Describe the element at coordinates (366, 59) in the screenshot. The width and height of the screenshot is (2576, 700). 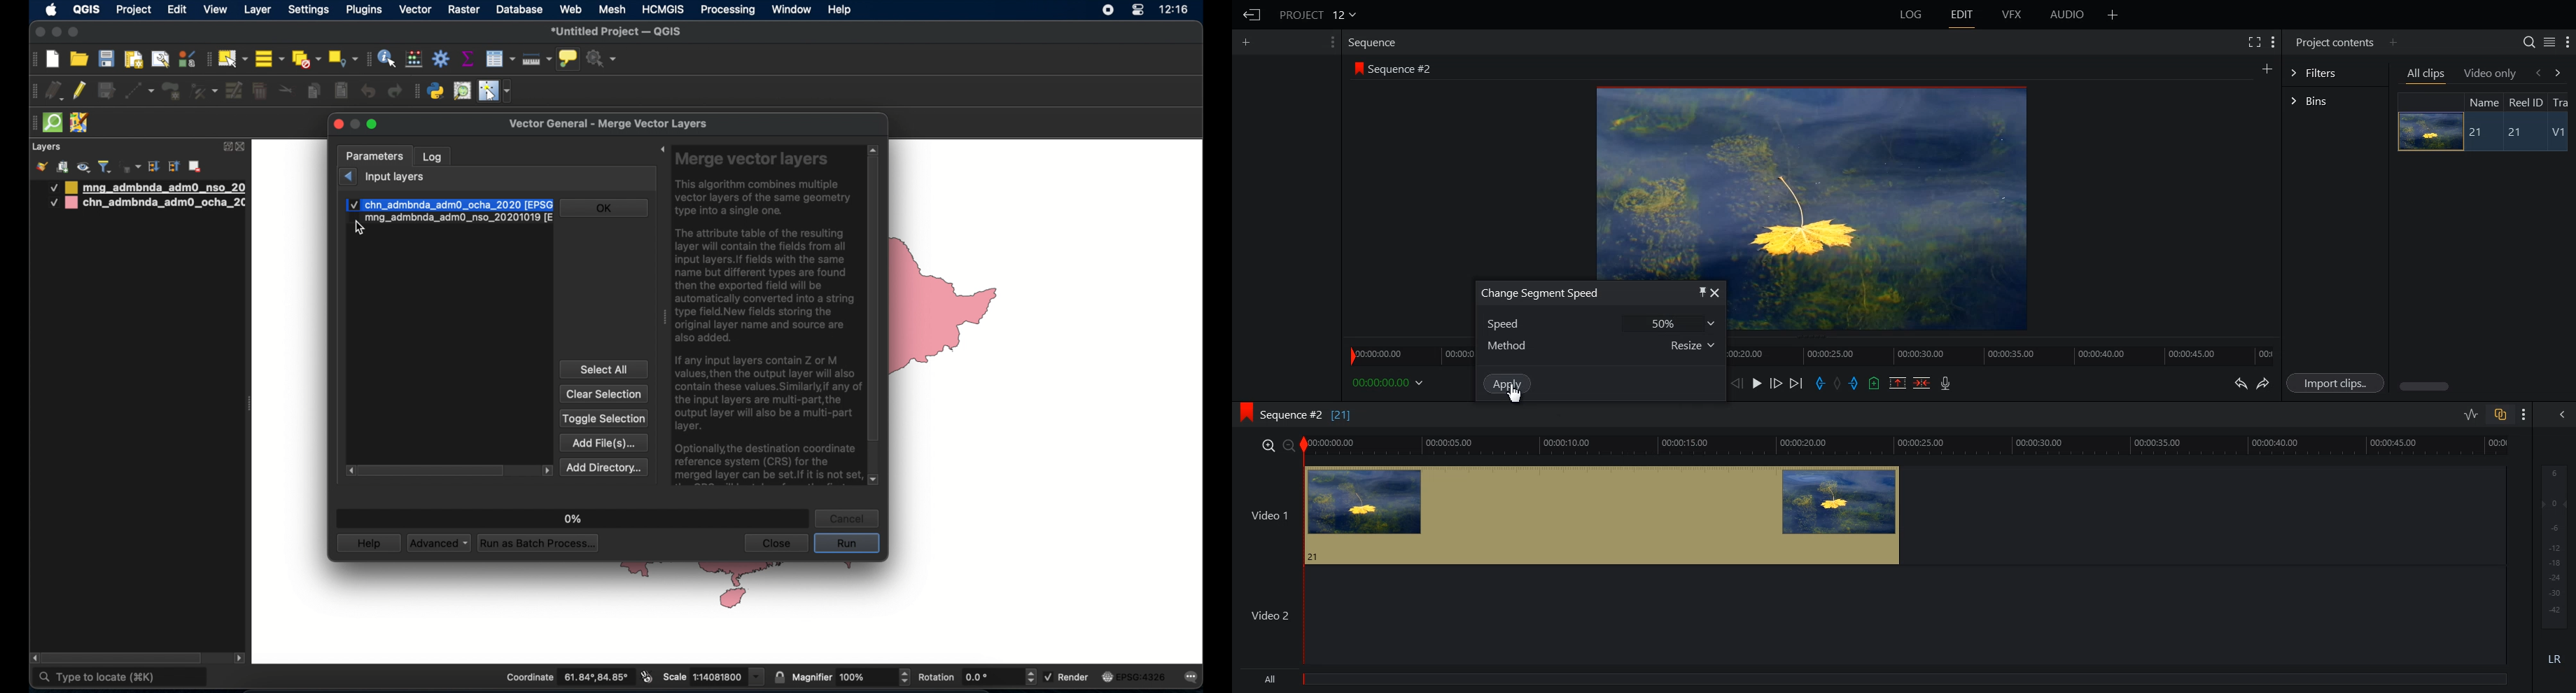
I see `attributes toolbar` at that location.